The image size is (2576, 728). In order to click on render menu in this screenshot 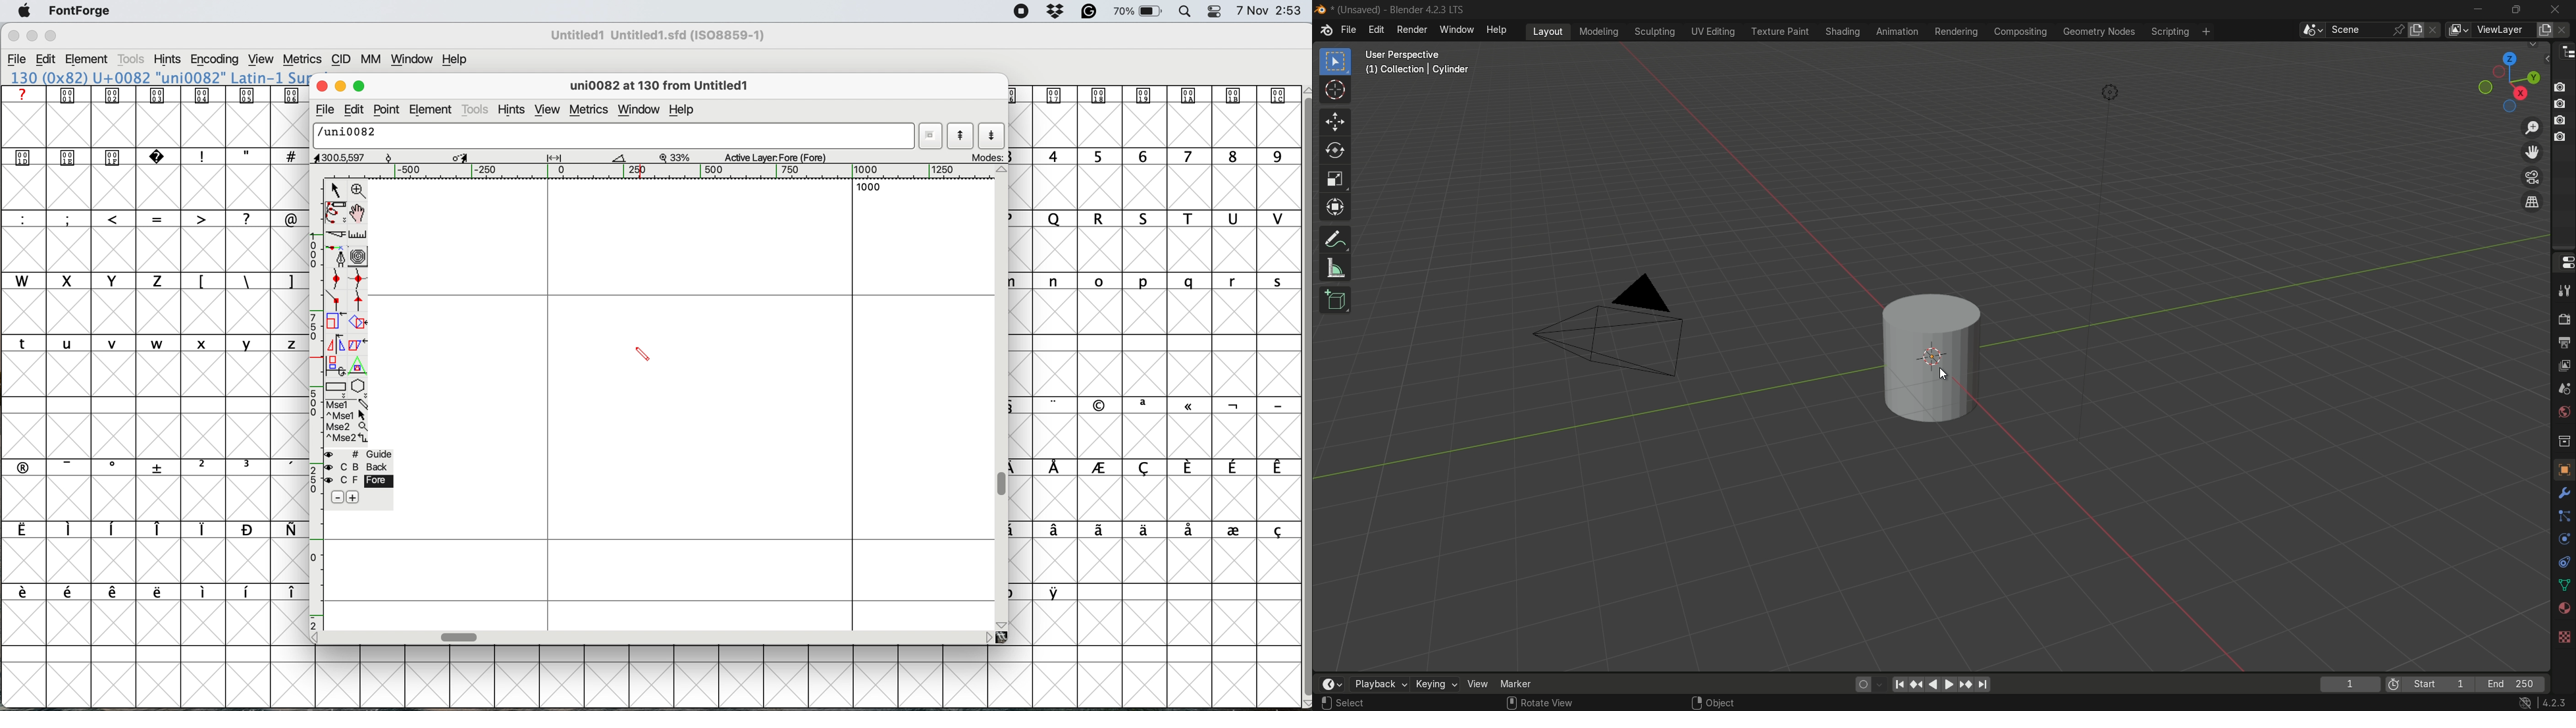, I will do `click(1411, 30)`.